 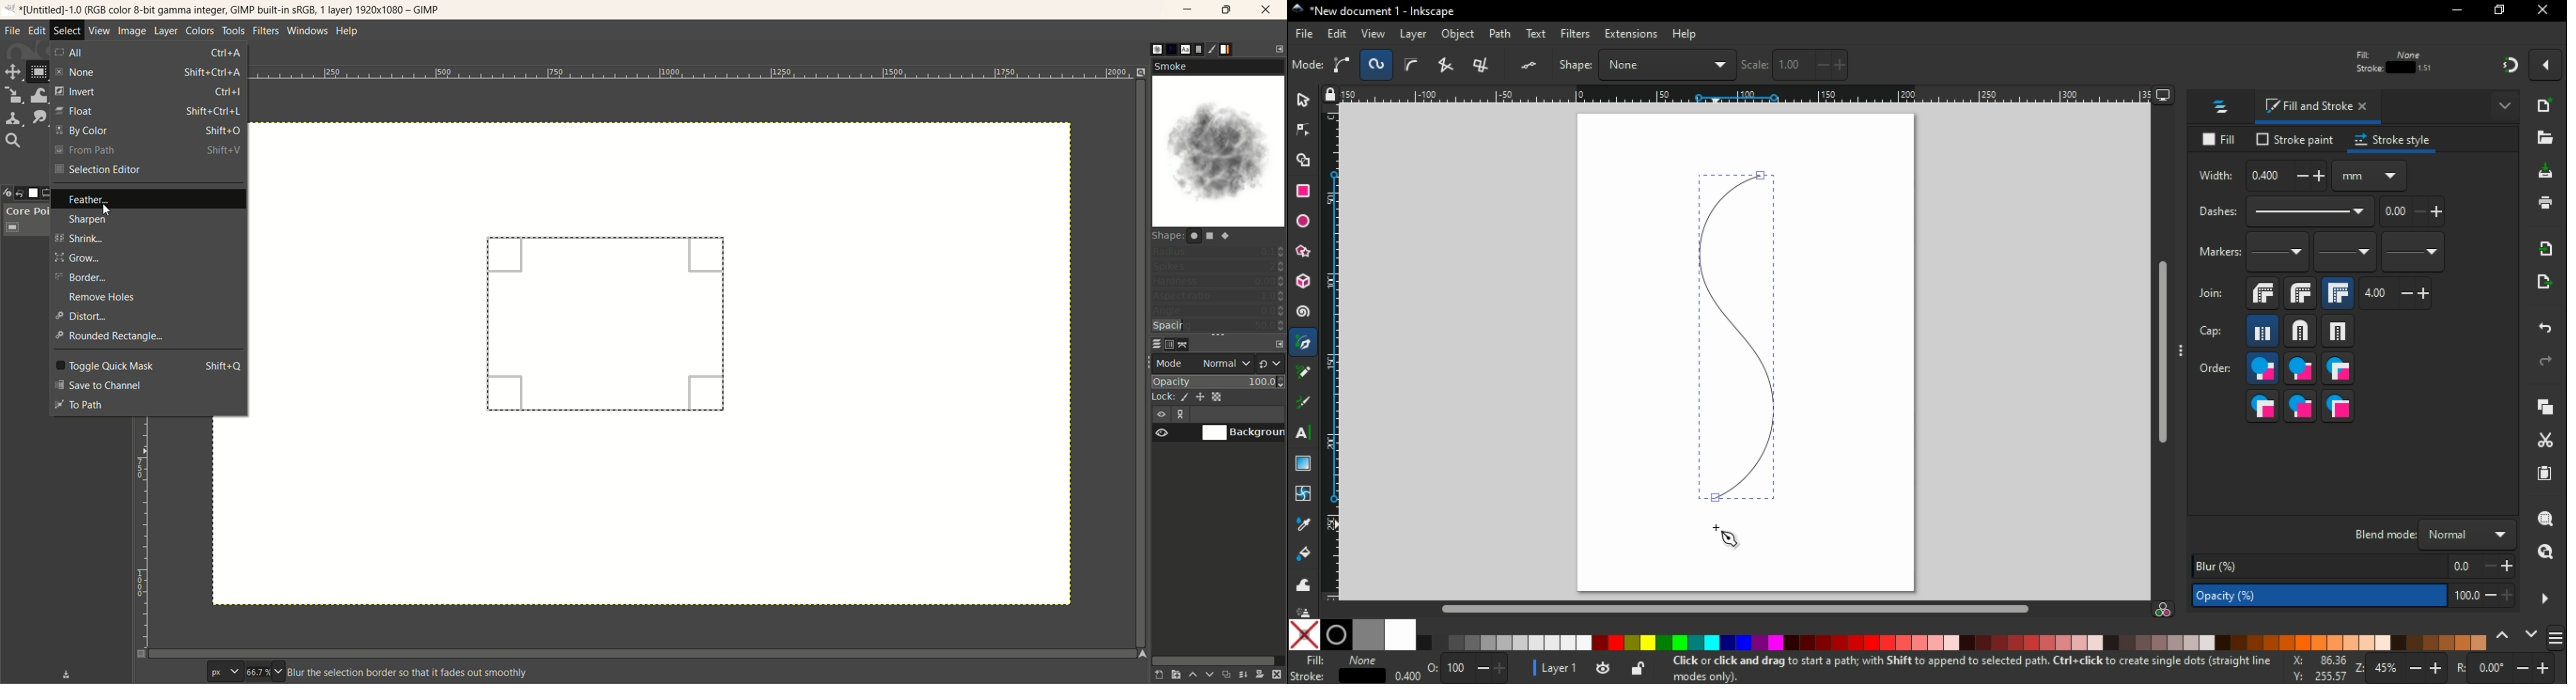 What do you see at coordinates (2344, 256) in the screenshot?
I see `mid marker` at bounding box center [2344, 256].